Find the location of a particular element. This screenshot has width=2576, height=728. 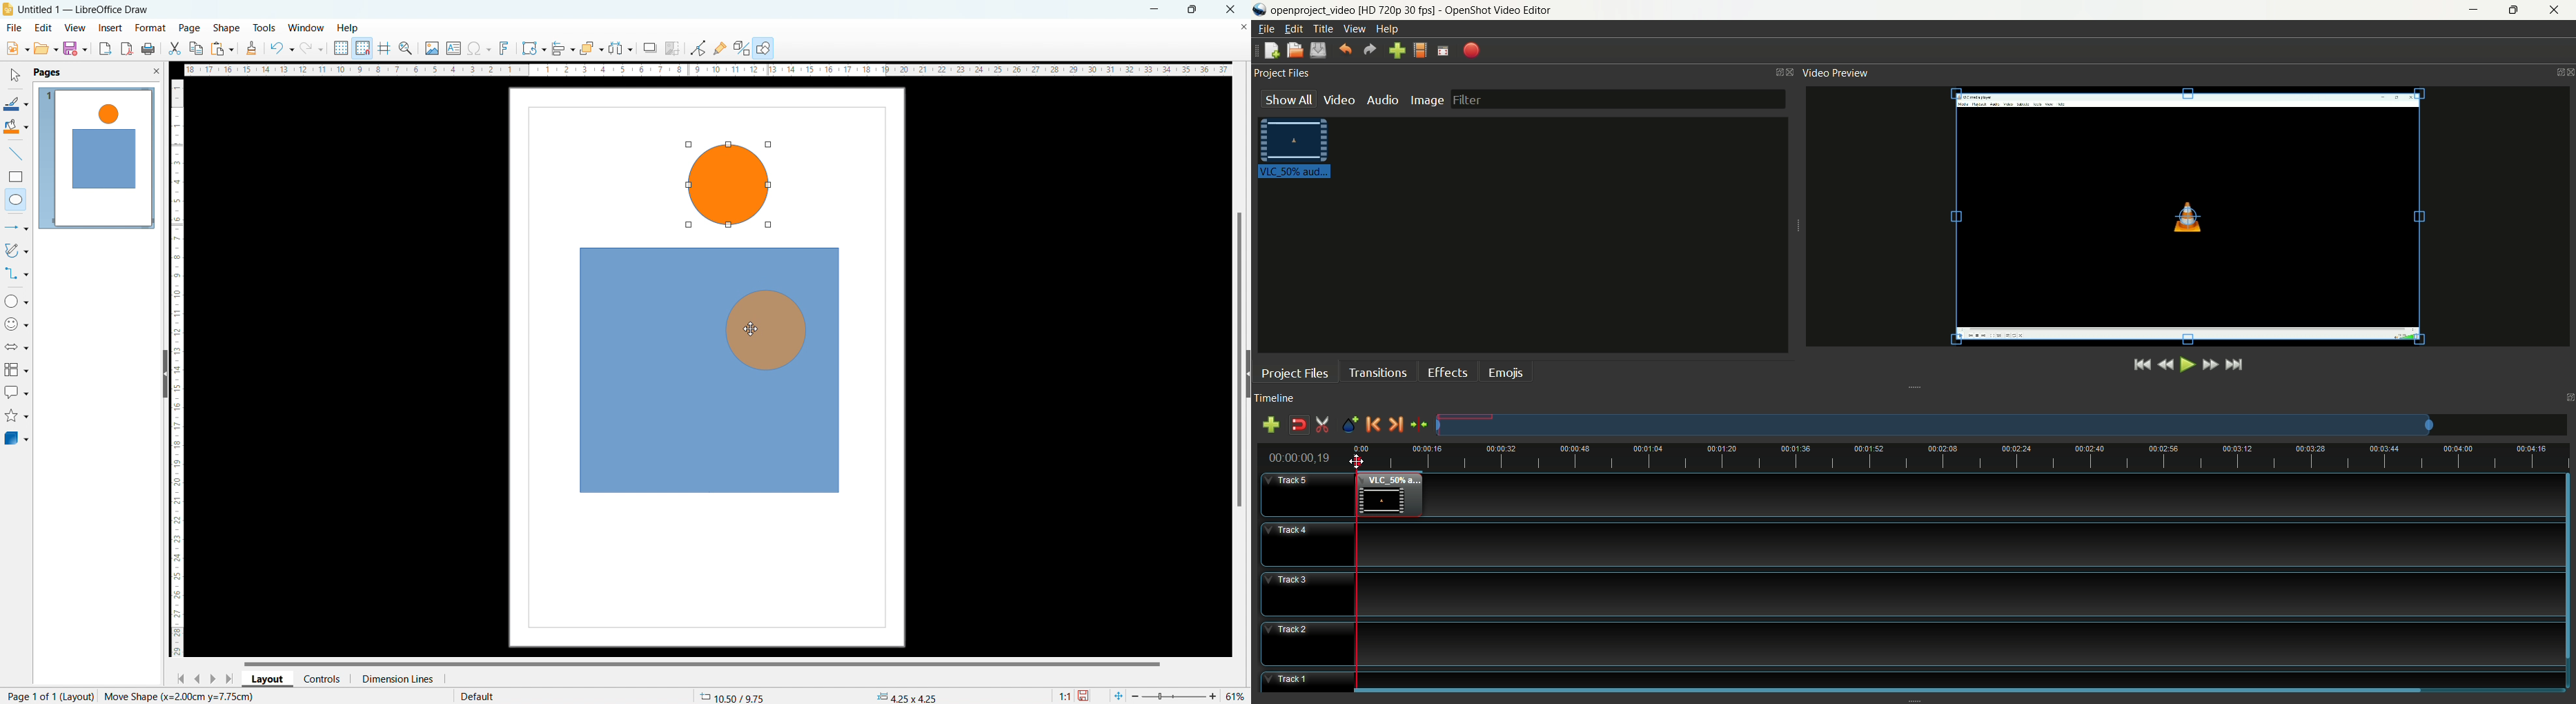

new is located at coordinates (17, 48).